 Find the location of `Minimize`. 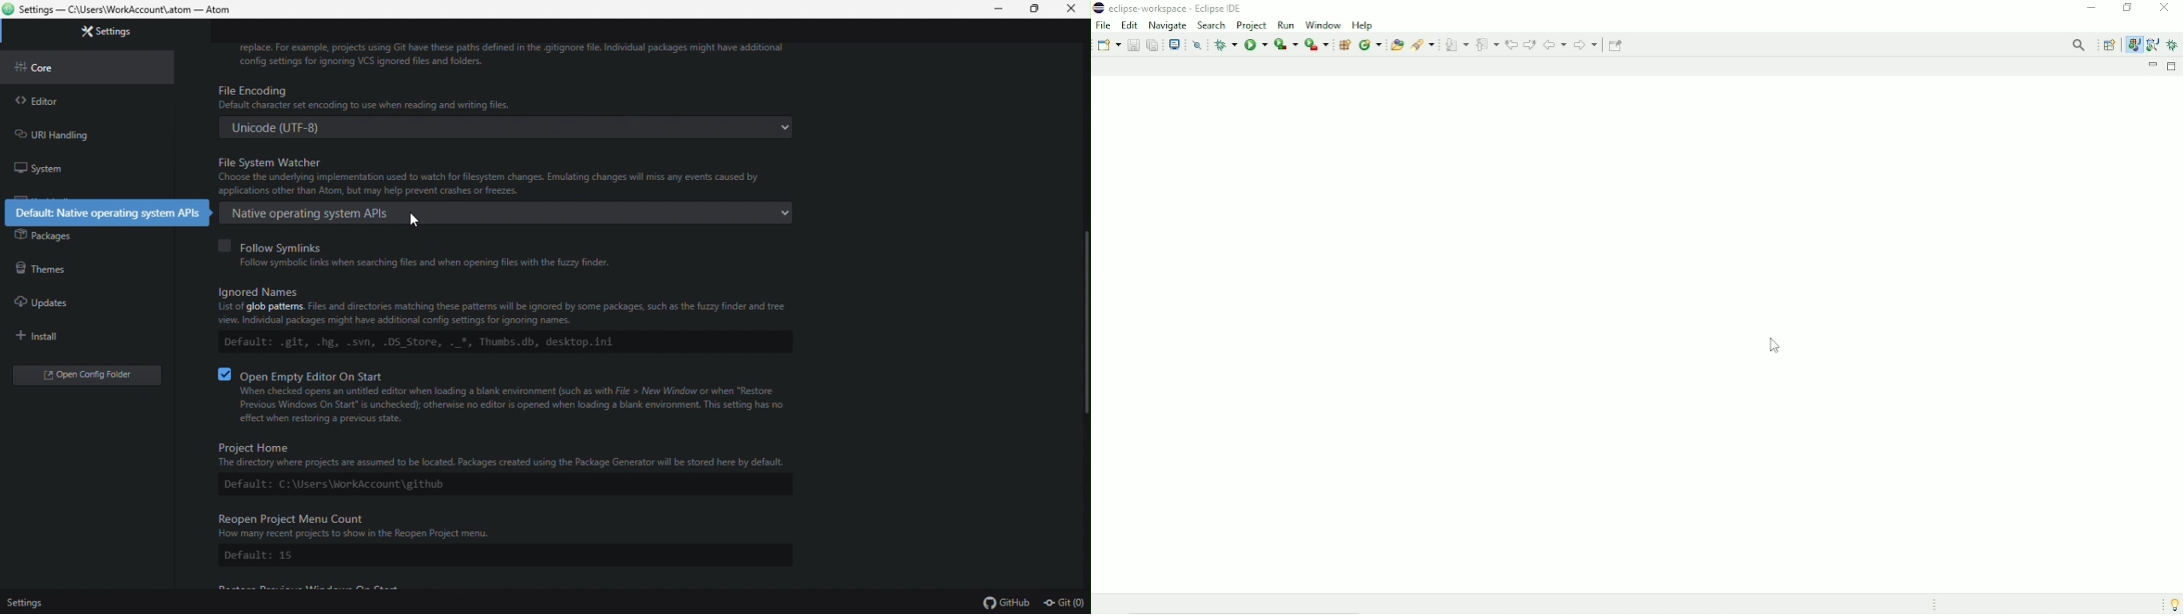

Minimize is located at coordinates (999, 9).